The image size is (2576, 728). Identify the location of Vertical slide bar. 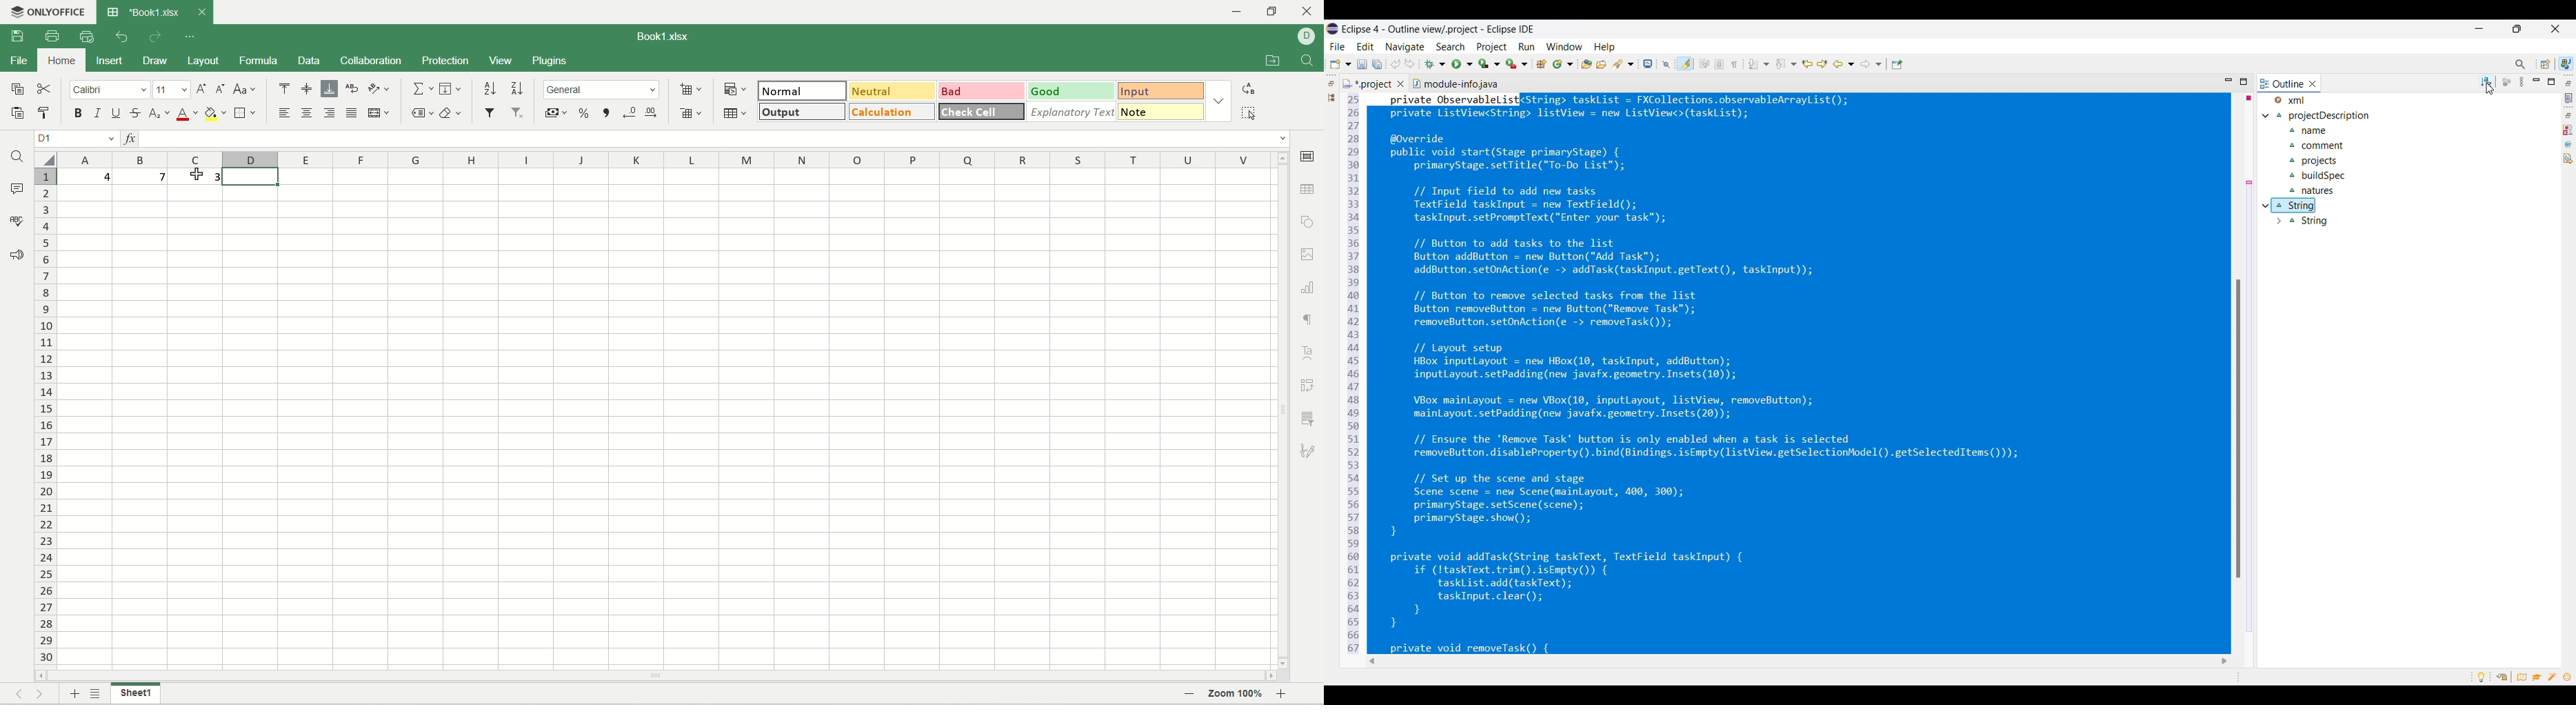
(2546, 435).